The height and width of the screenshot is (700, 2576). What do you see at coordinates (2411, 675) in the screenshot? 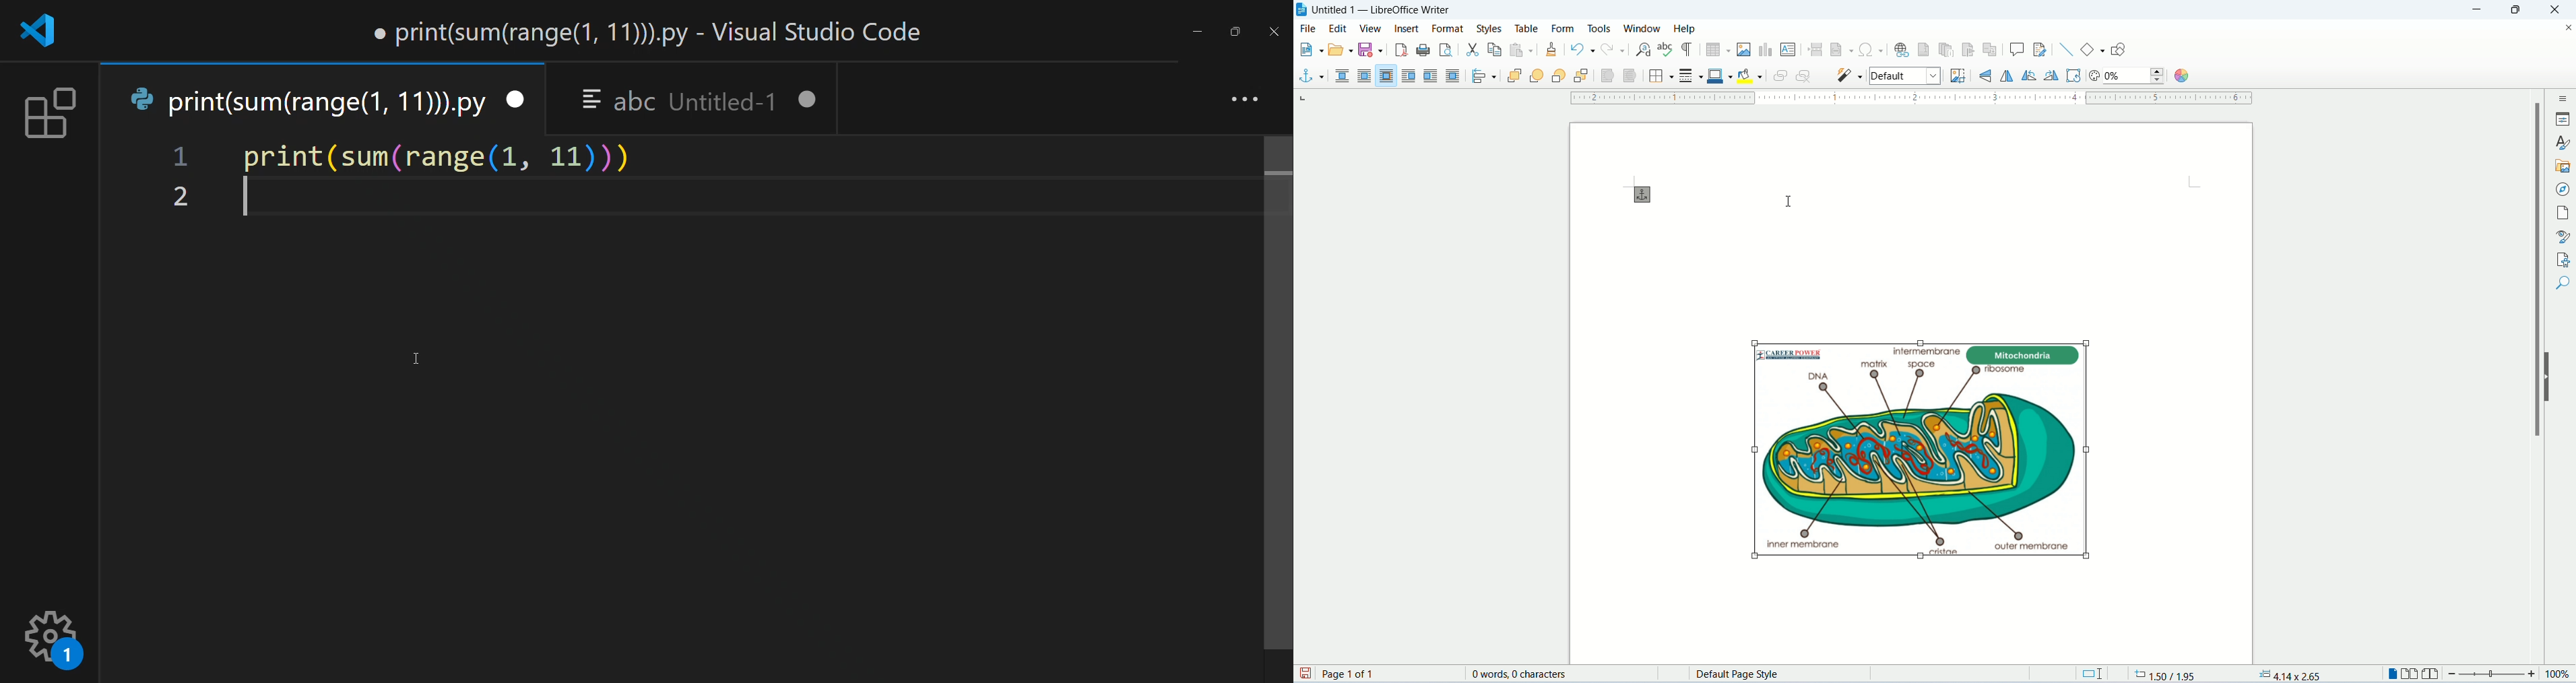
I see `double page view` at bounding box center [2411, 675].